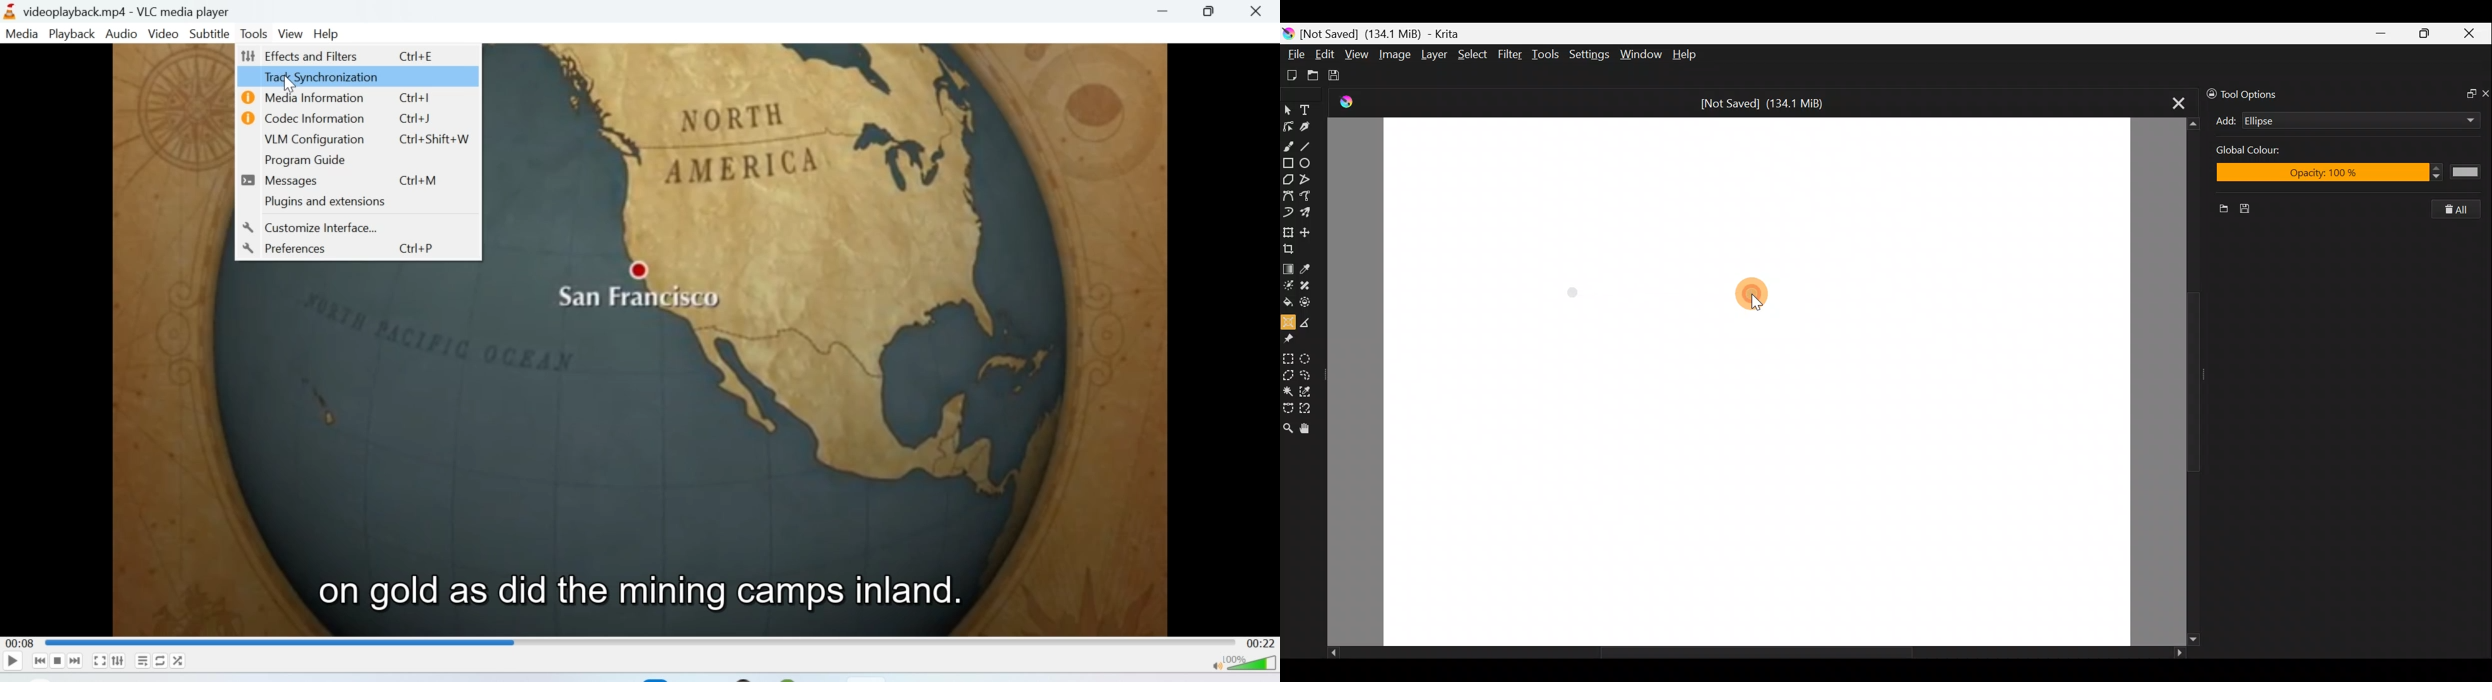 The width and height of the screenshot is (2492, 700). What do you see at coordinates (22, 33) in the screenshot?
I see `Media` at bounding box center [22, 33].